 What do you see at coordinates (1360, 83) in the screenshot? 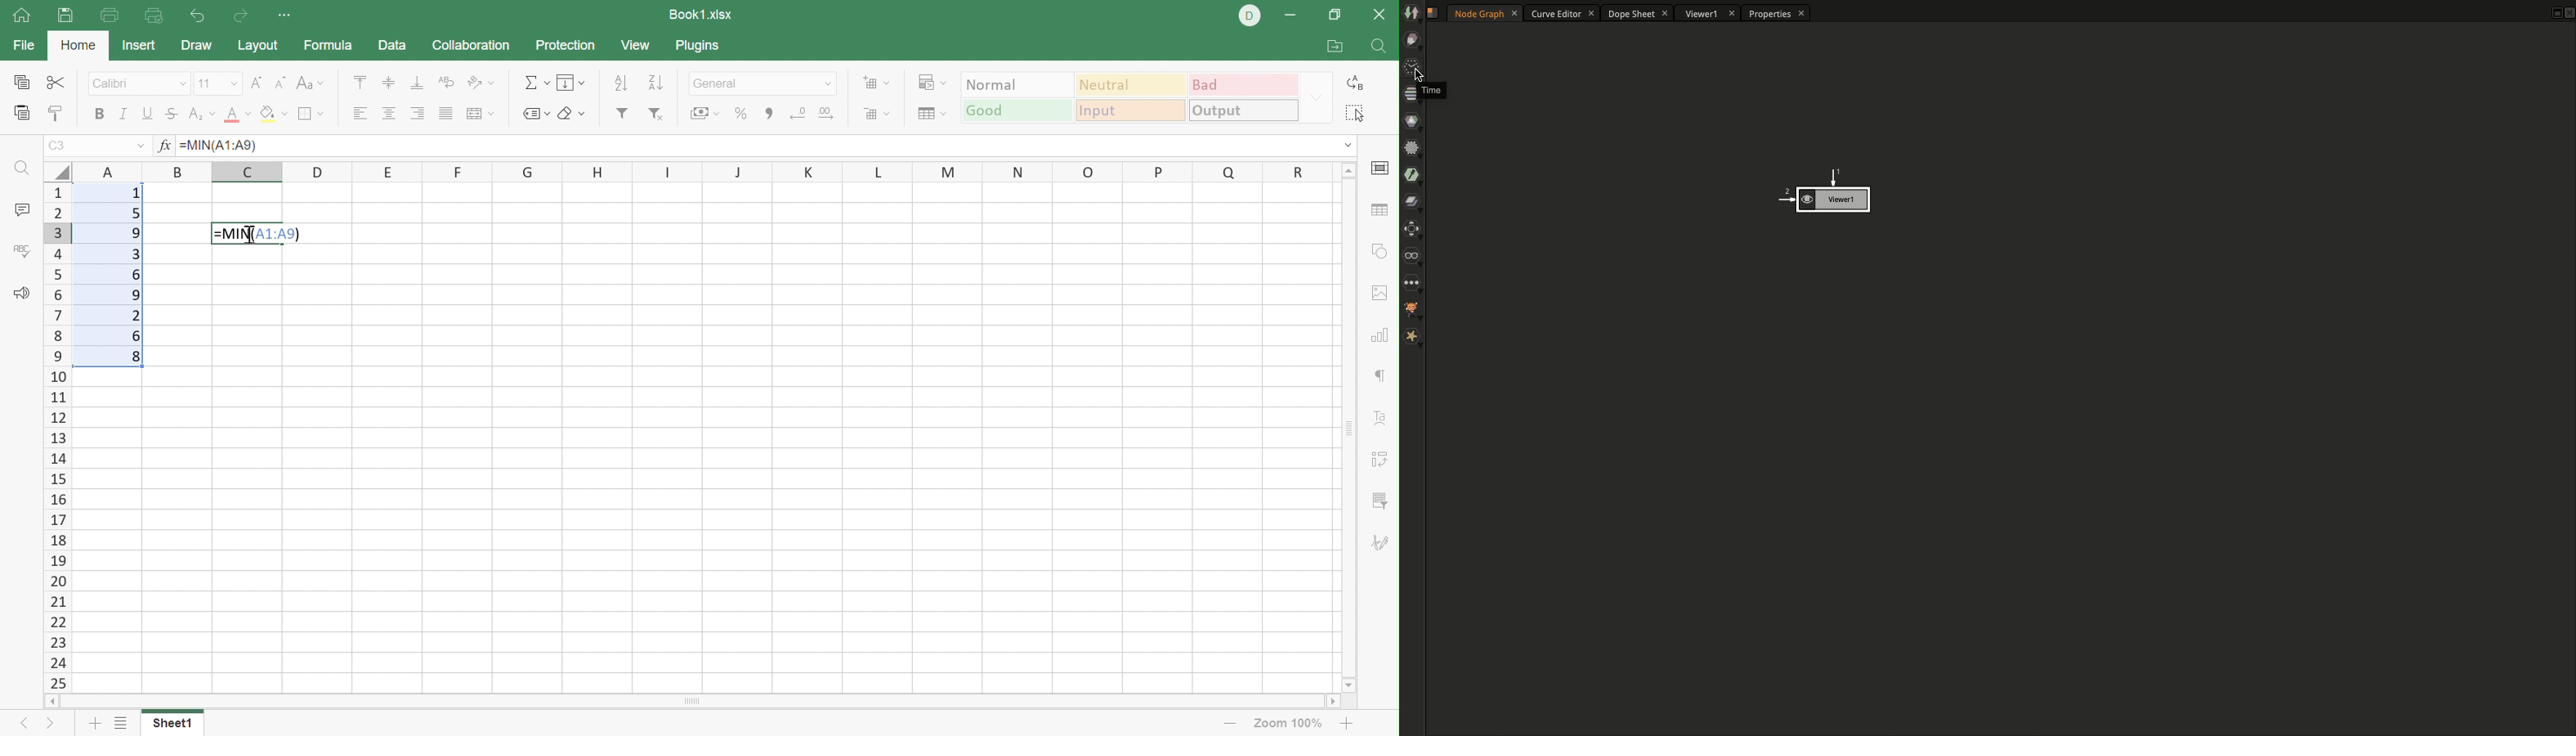
I see `Replace` at bounding box center [1360, 83].